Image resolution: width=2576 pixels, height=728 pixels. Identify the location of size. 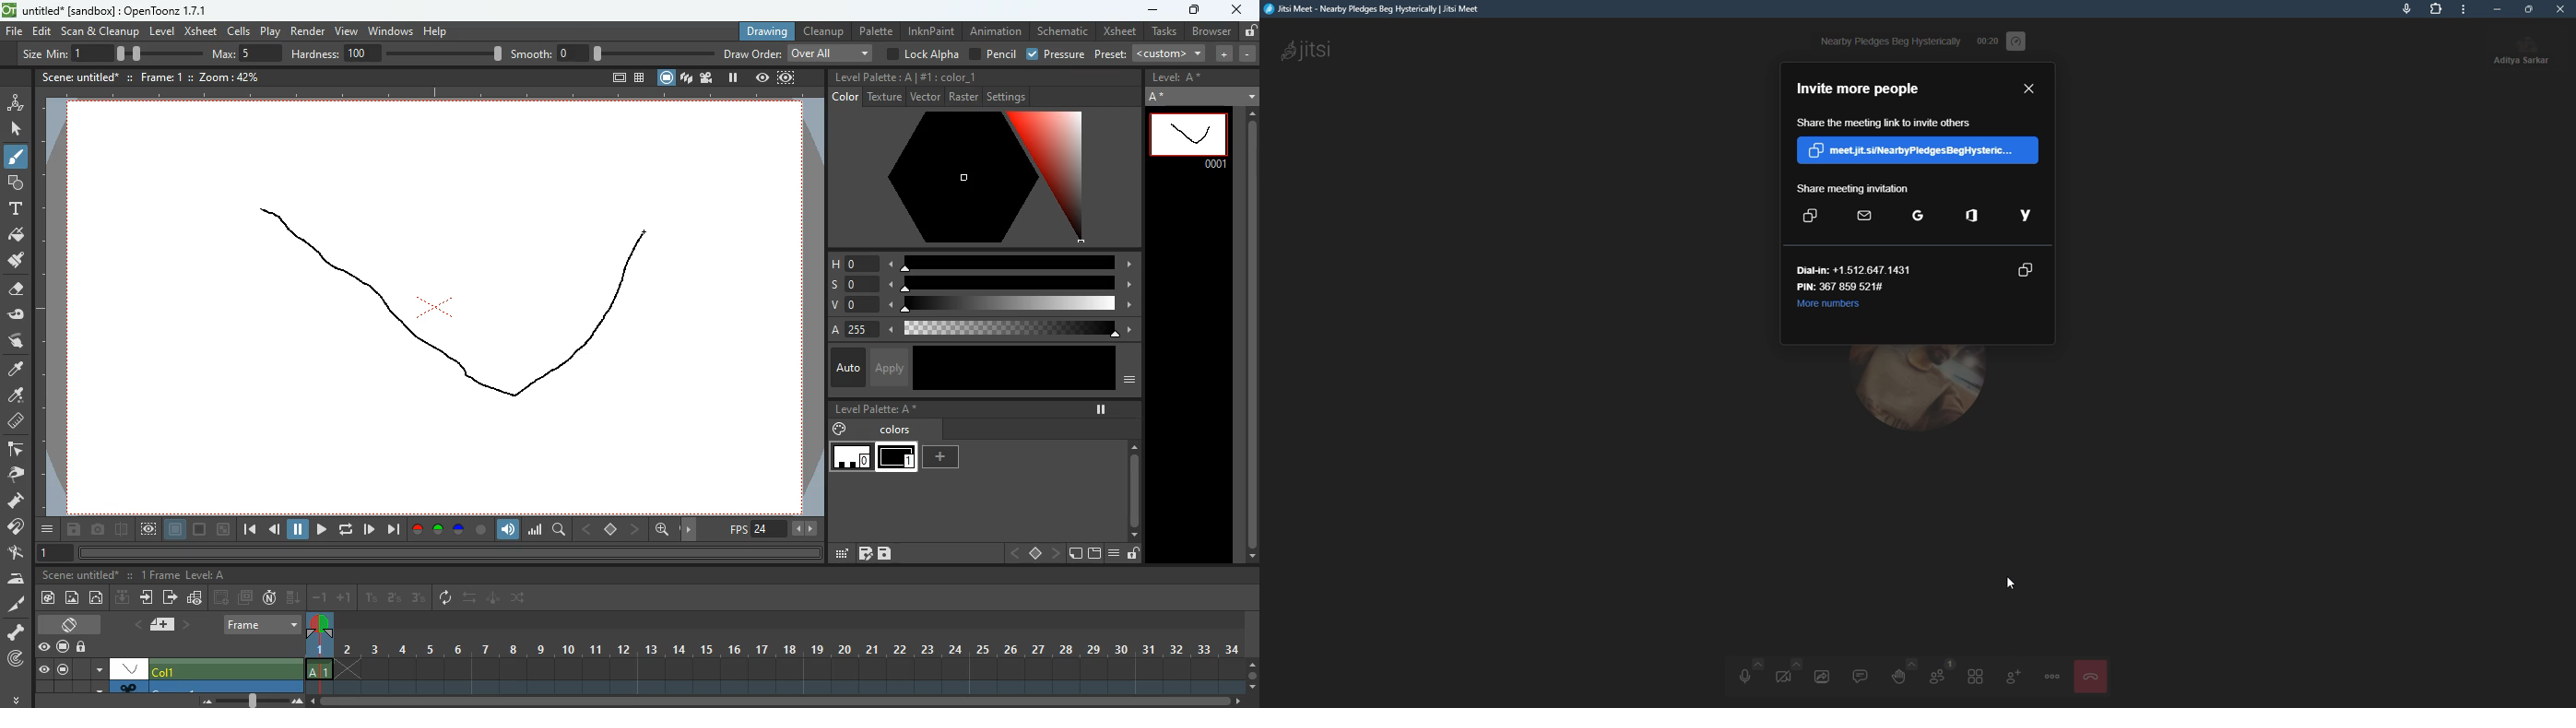
(224, 530).